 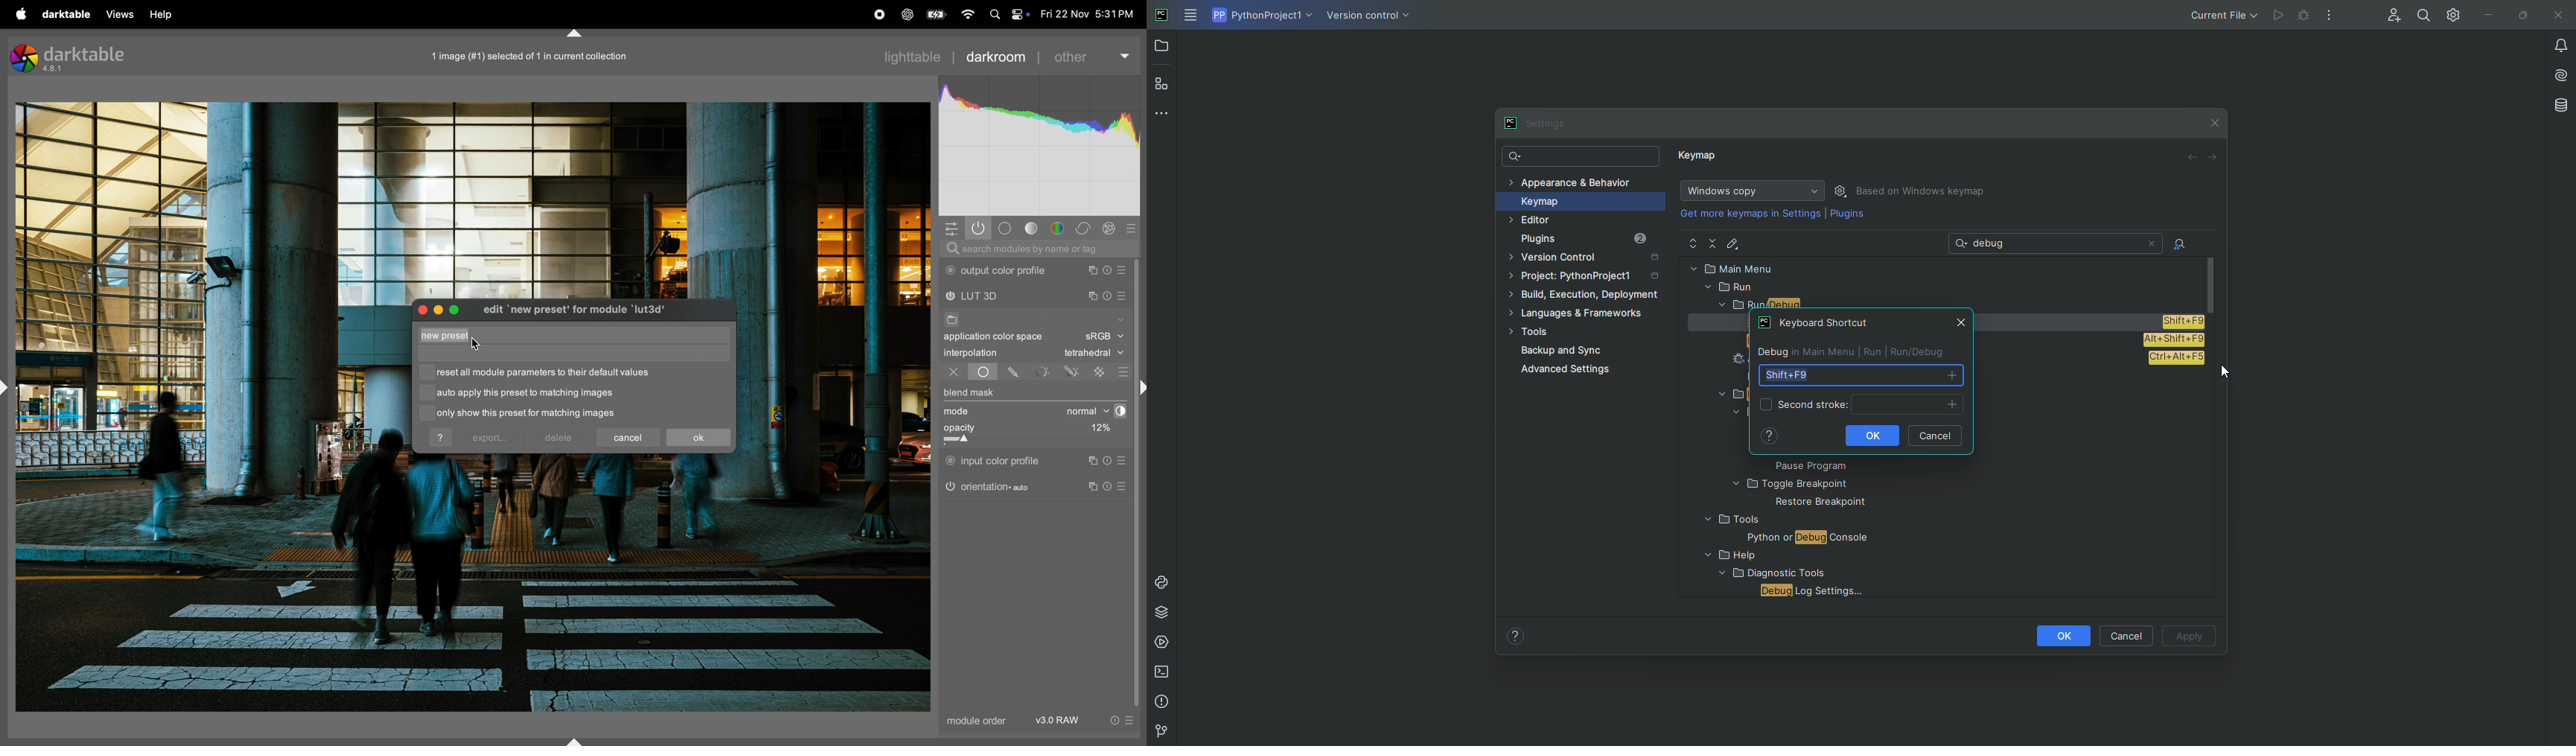 What do you see at coordinates (1006, 432) in the screenshot?
I see `opacity` at bounding box center [1006, 432].